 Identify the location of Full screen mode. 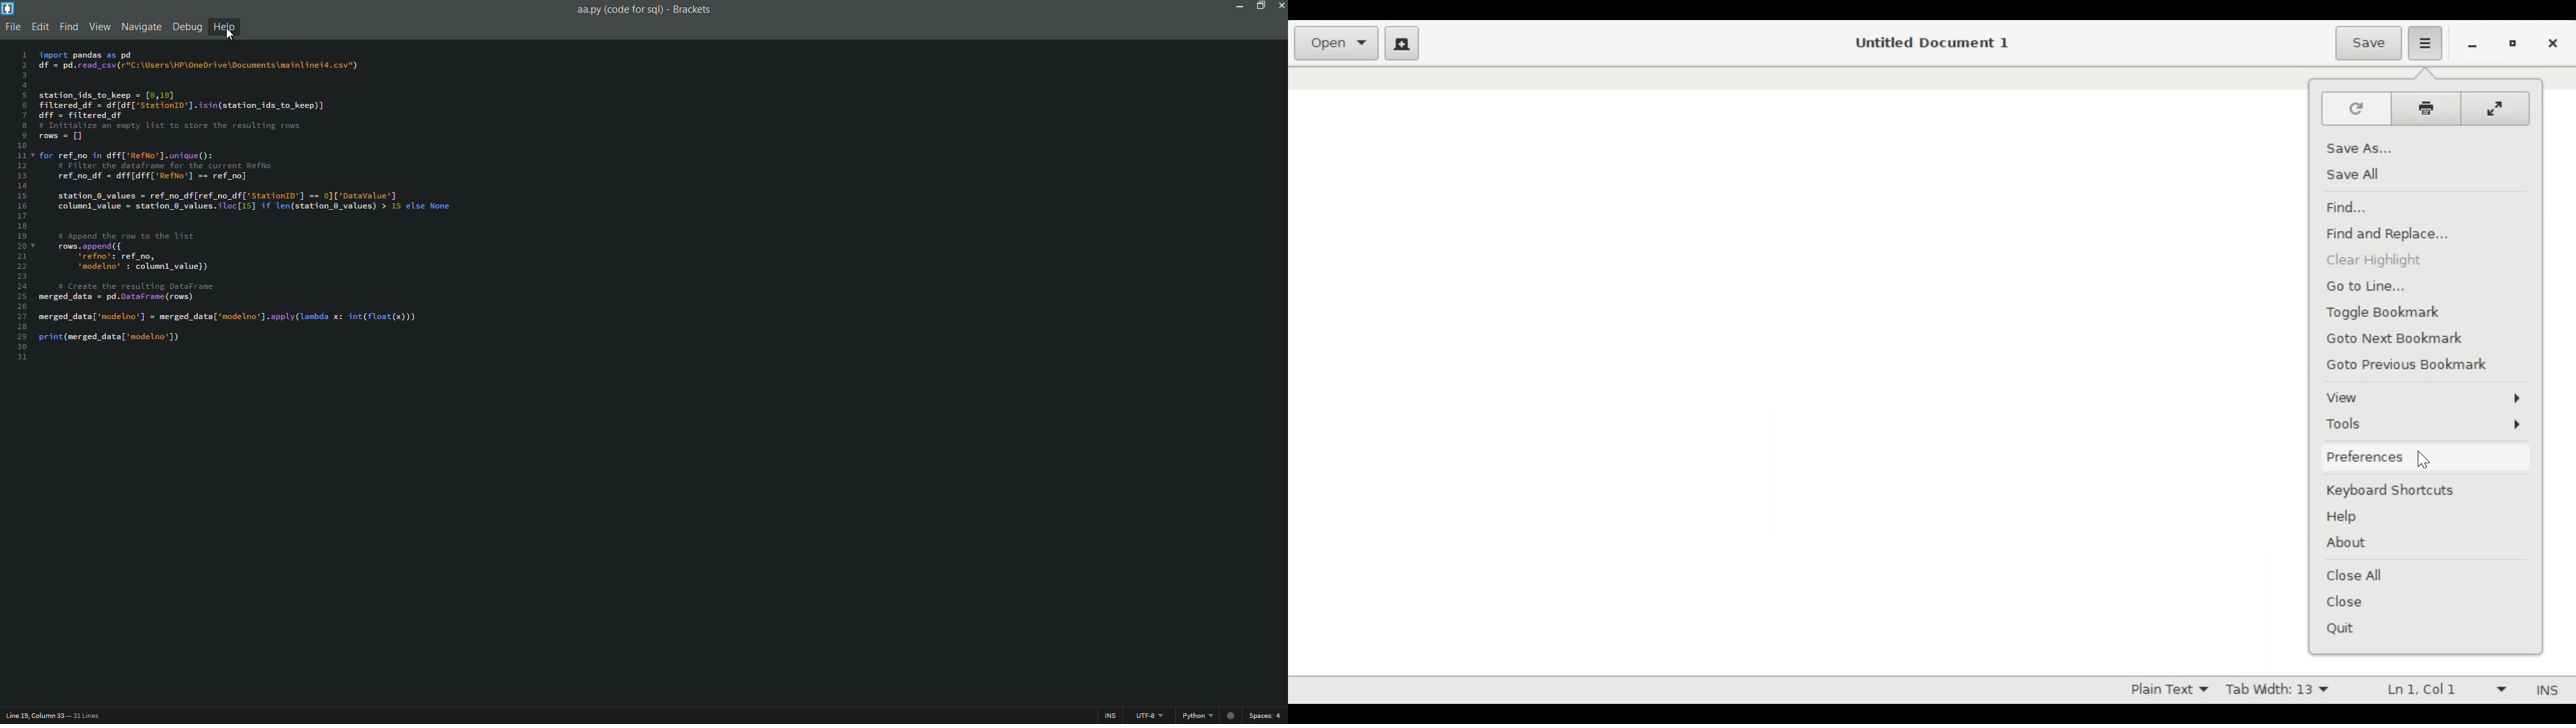
(2493, 108).